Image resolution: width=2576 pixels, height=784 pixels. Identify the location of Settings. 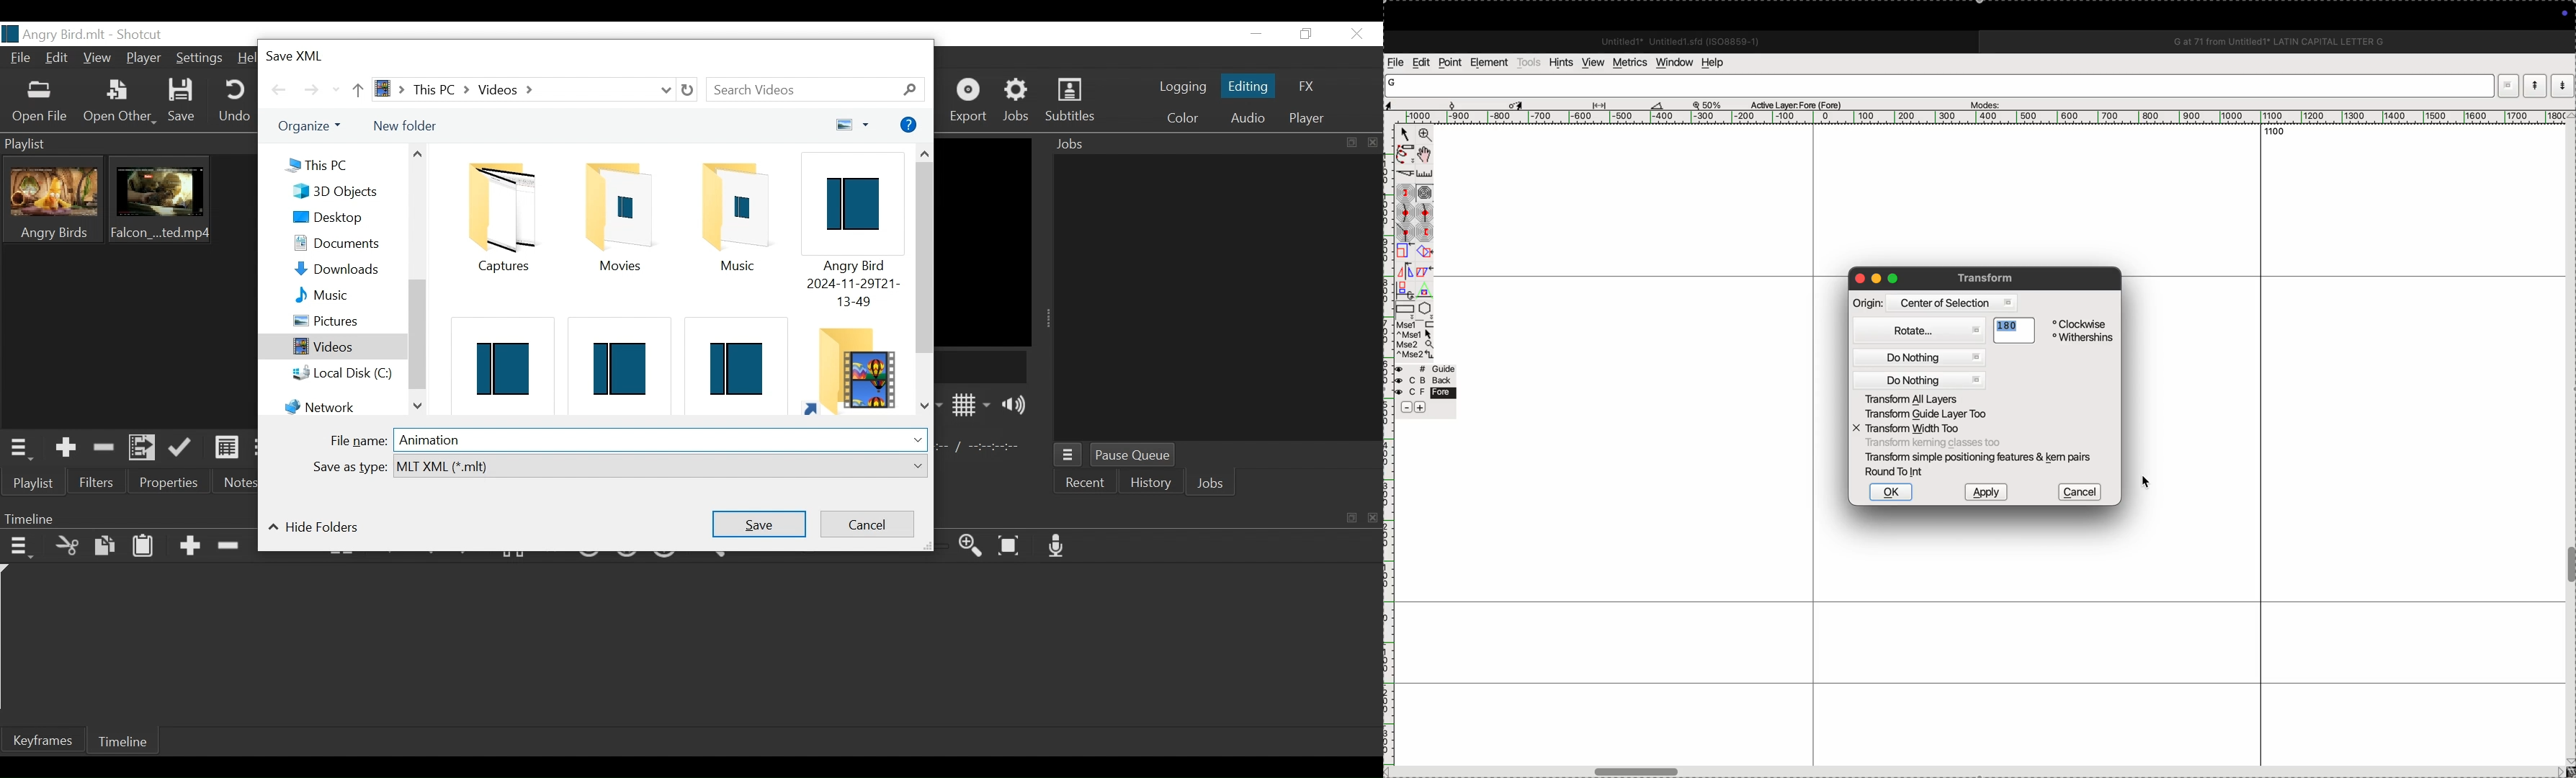
(201, 57).